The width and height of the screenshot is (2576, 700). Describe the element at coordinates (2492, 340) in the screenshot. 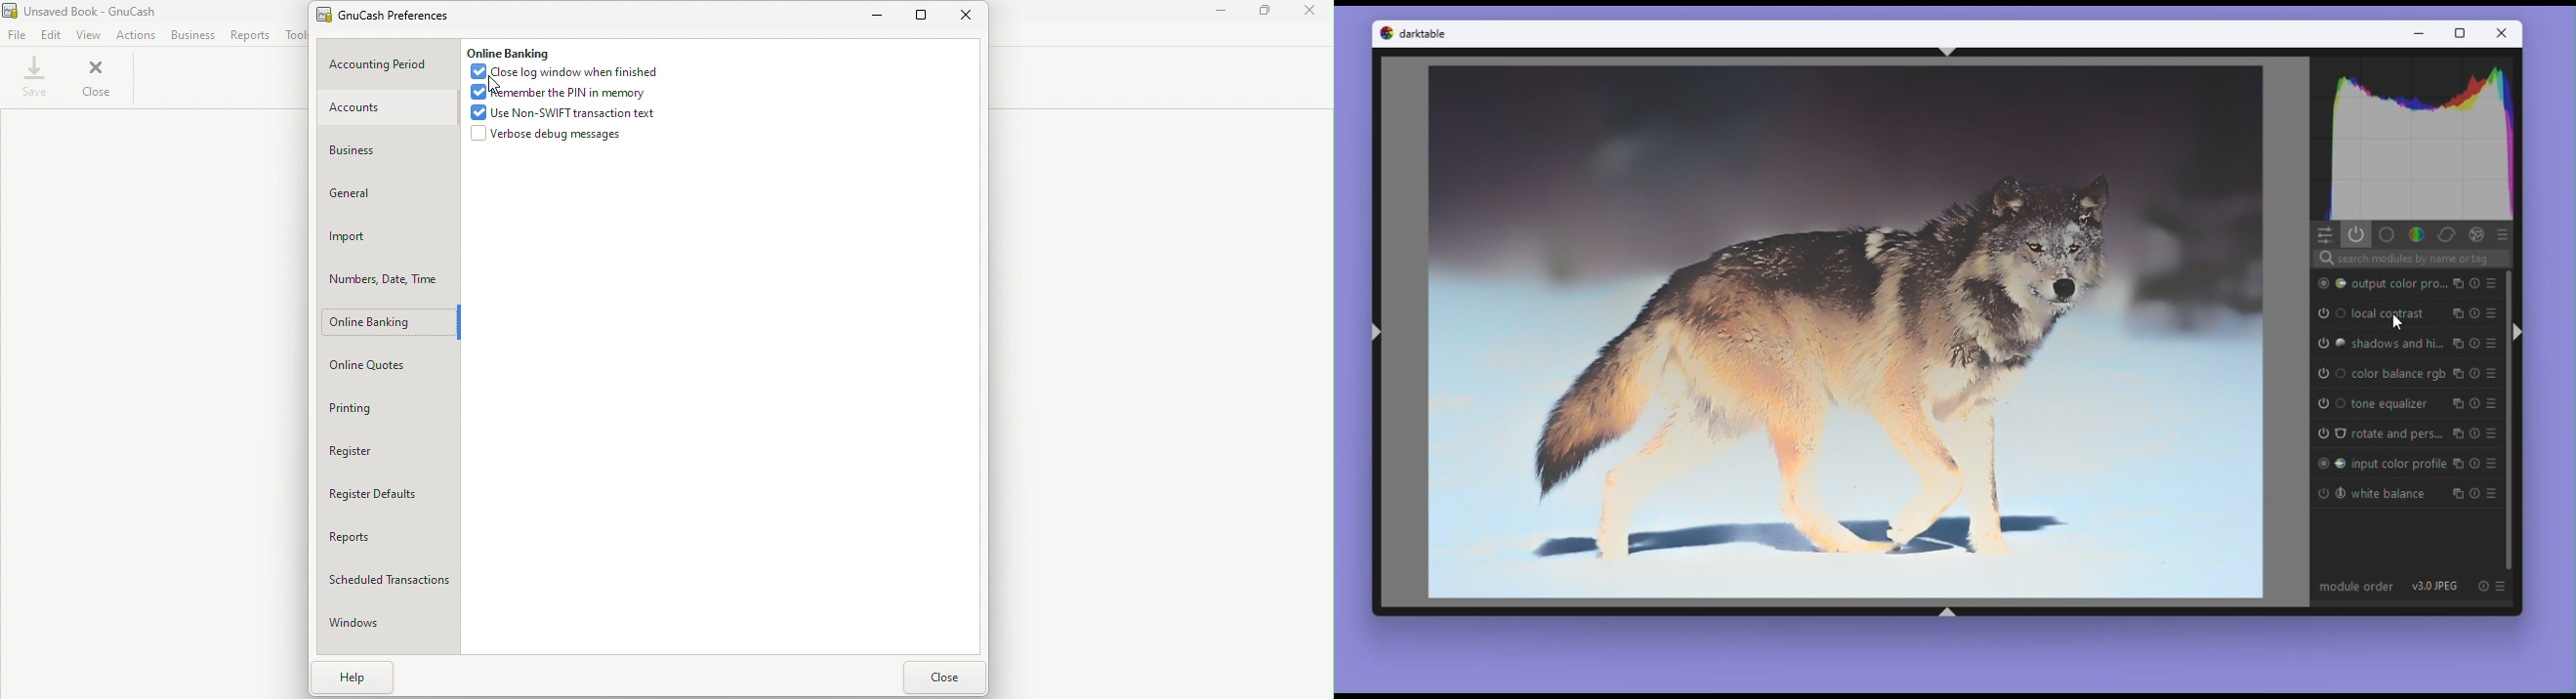

I see `presets and preferences` at that location.